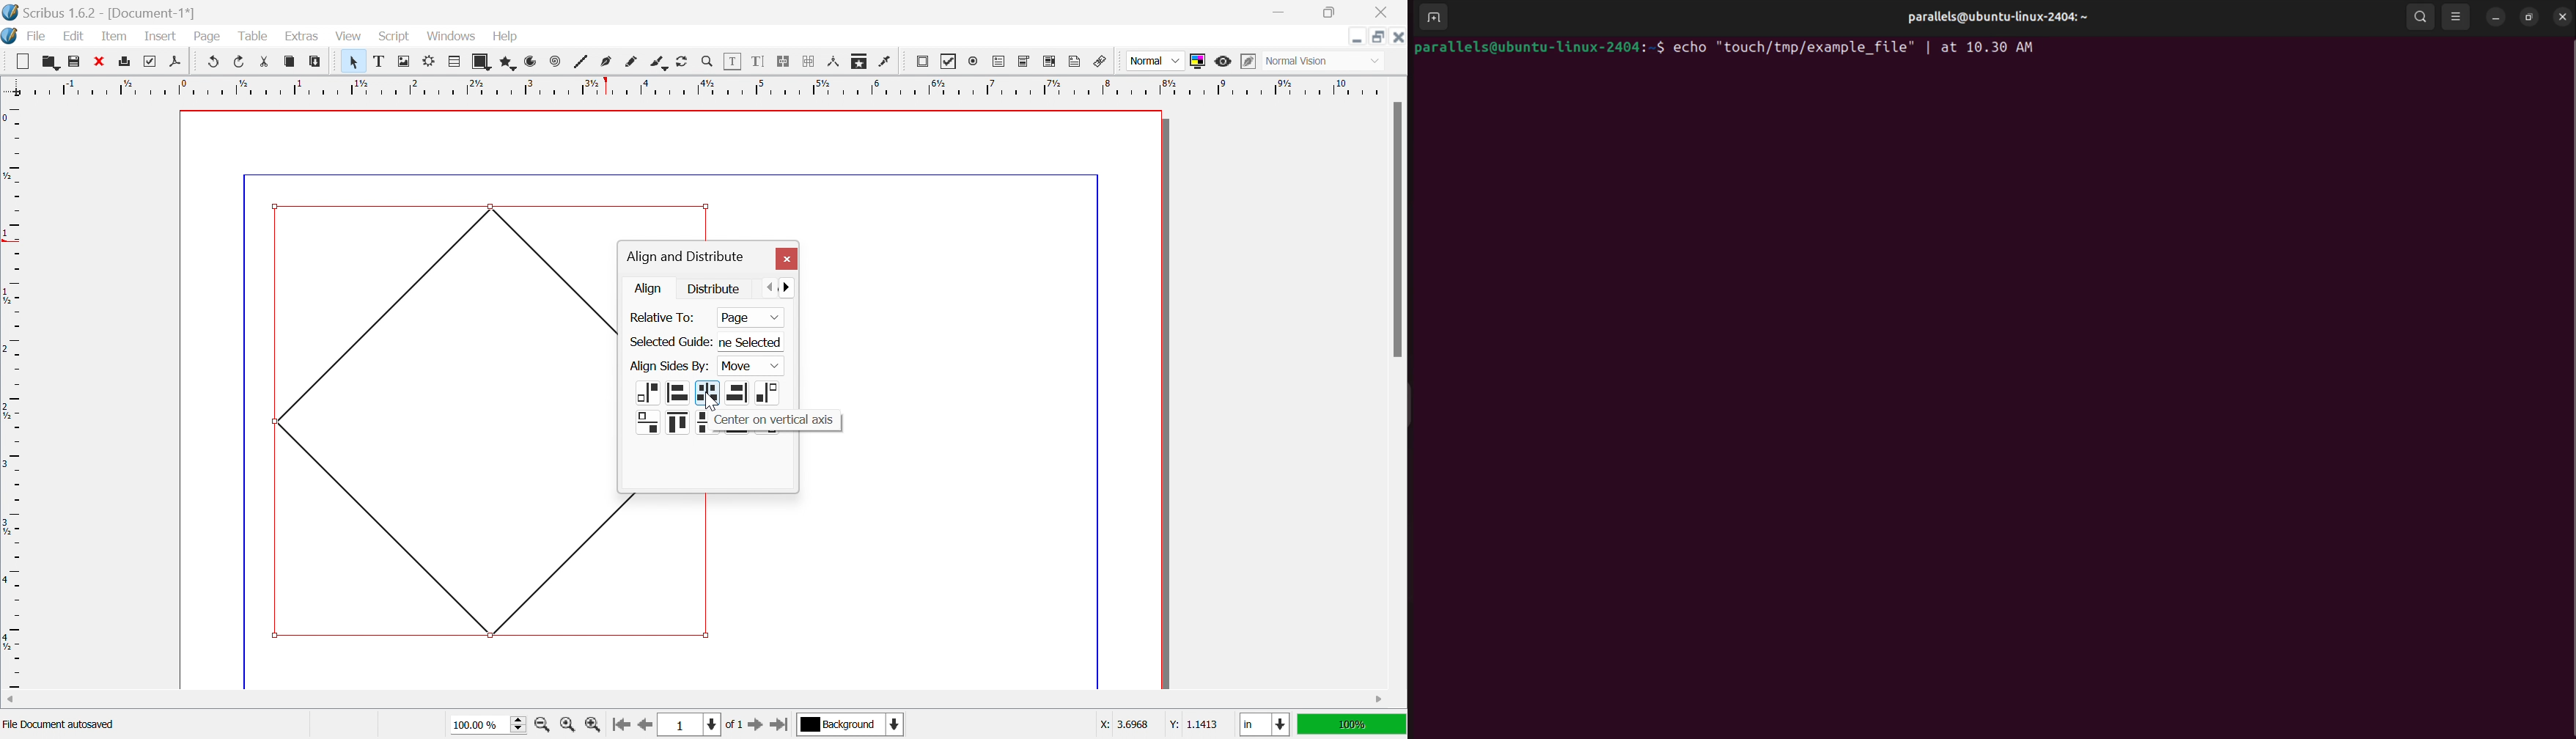  What do you see at coordinates (9, 36) in the screenshot?
I see `Scribus icon` at bounding box center [9, 36].